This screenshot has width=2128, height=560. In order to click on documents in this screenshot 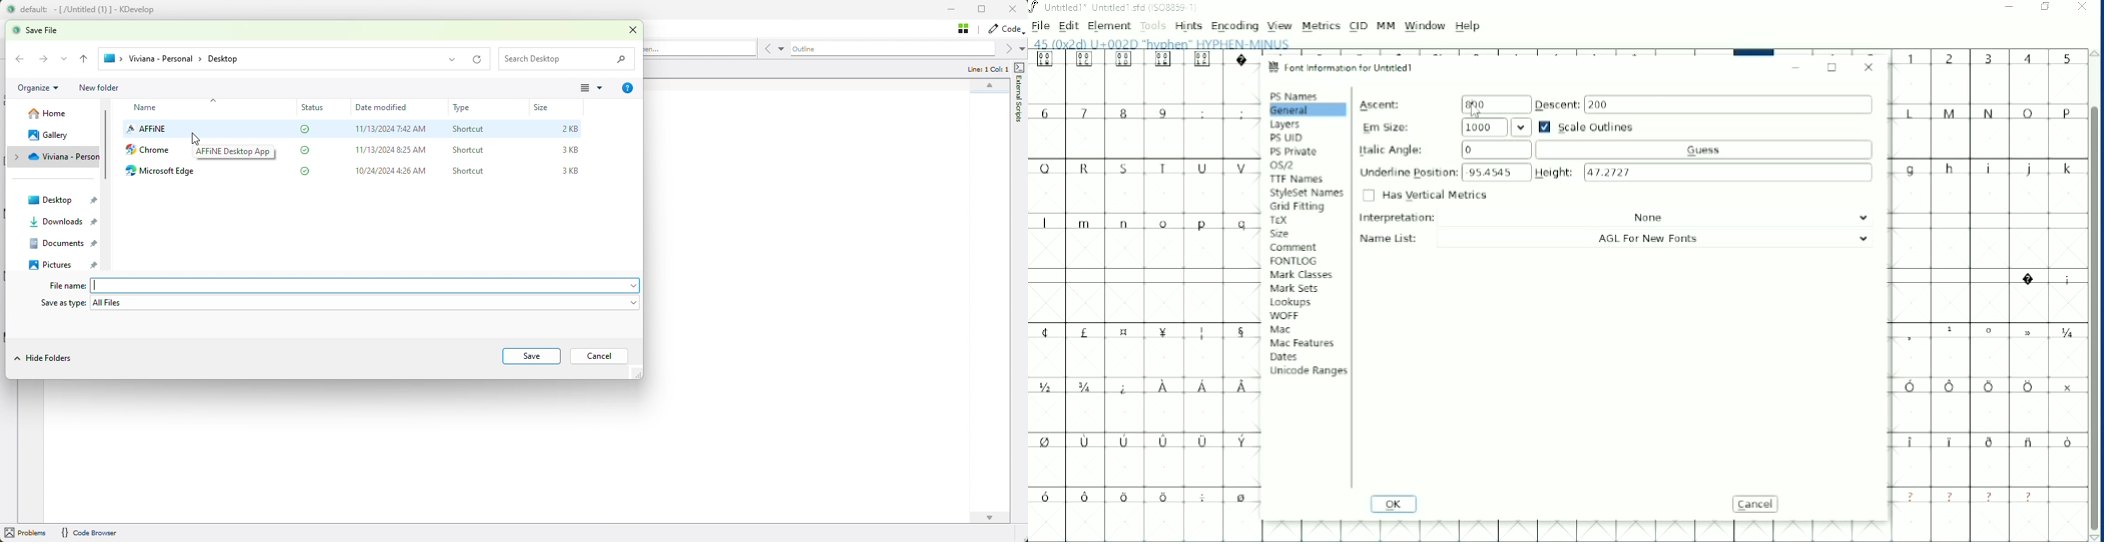, I will do `click(61, 243)`.